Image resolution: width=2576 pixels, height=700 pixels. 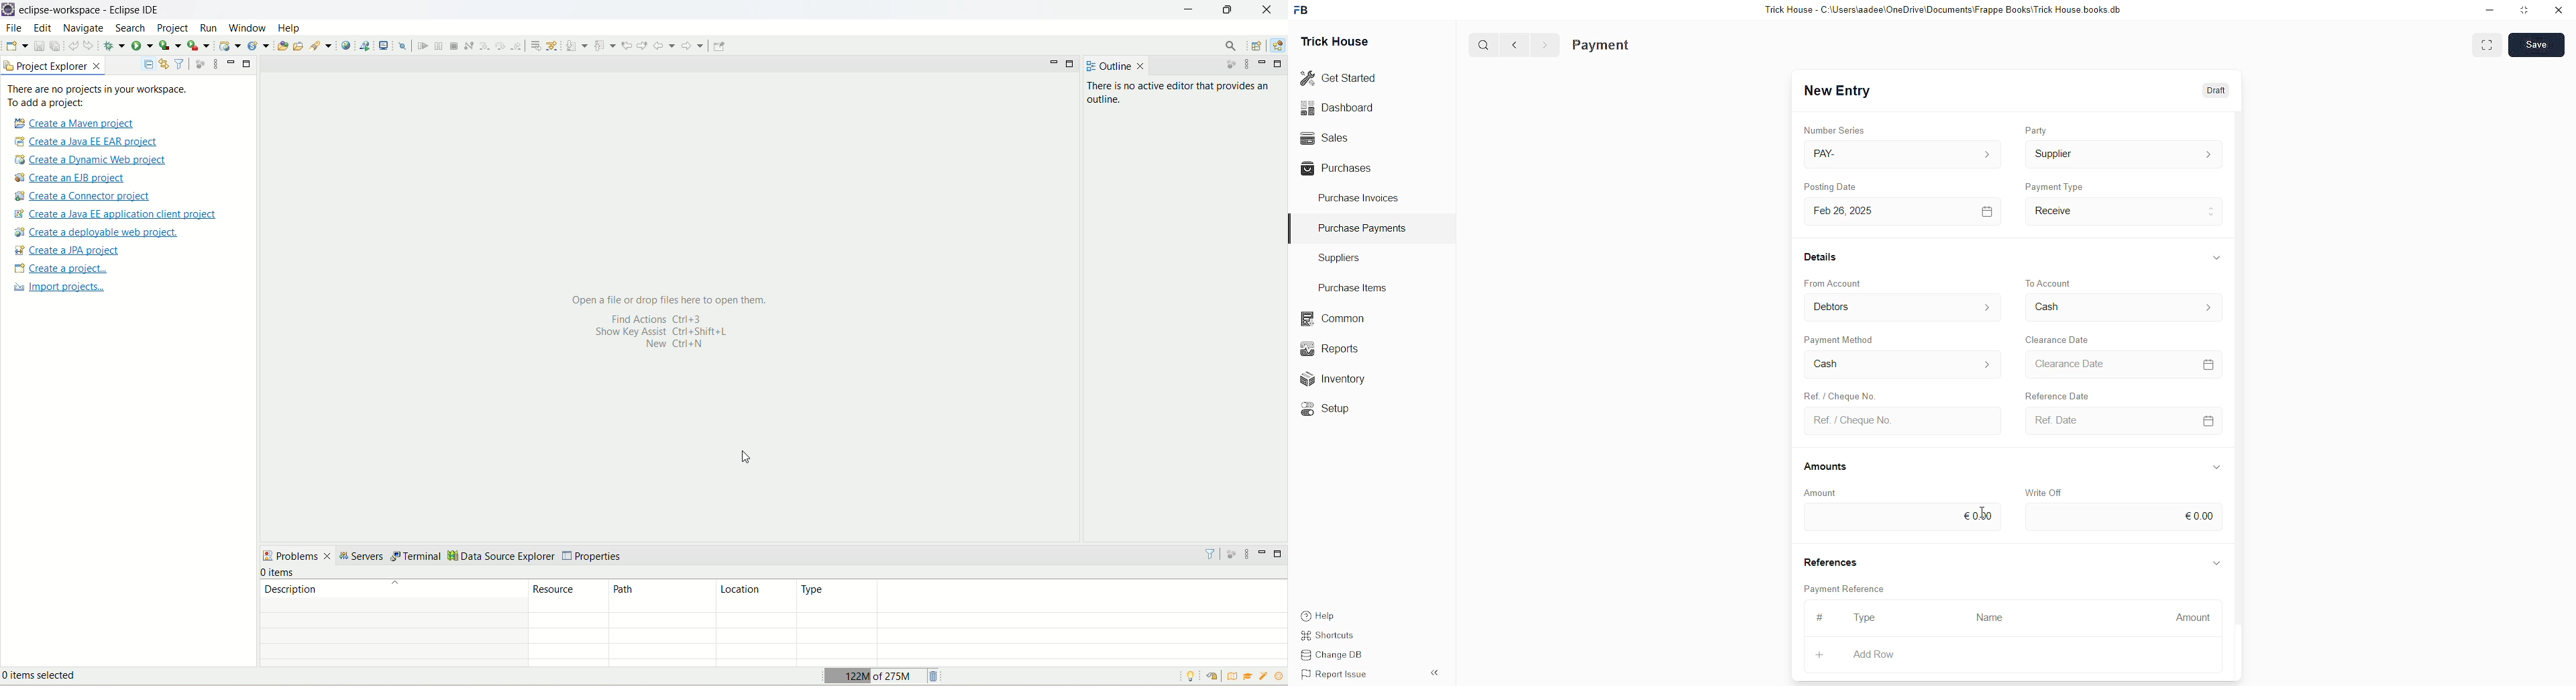 I want to click on close, so click(x=2559, y=10).